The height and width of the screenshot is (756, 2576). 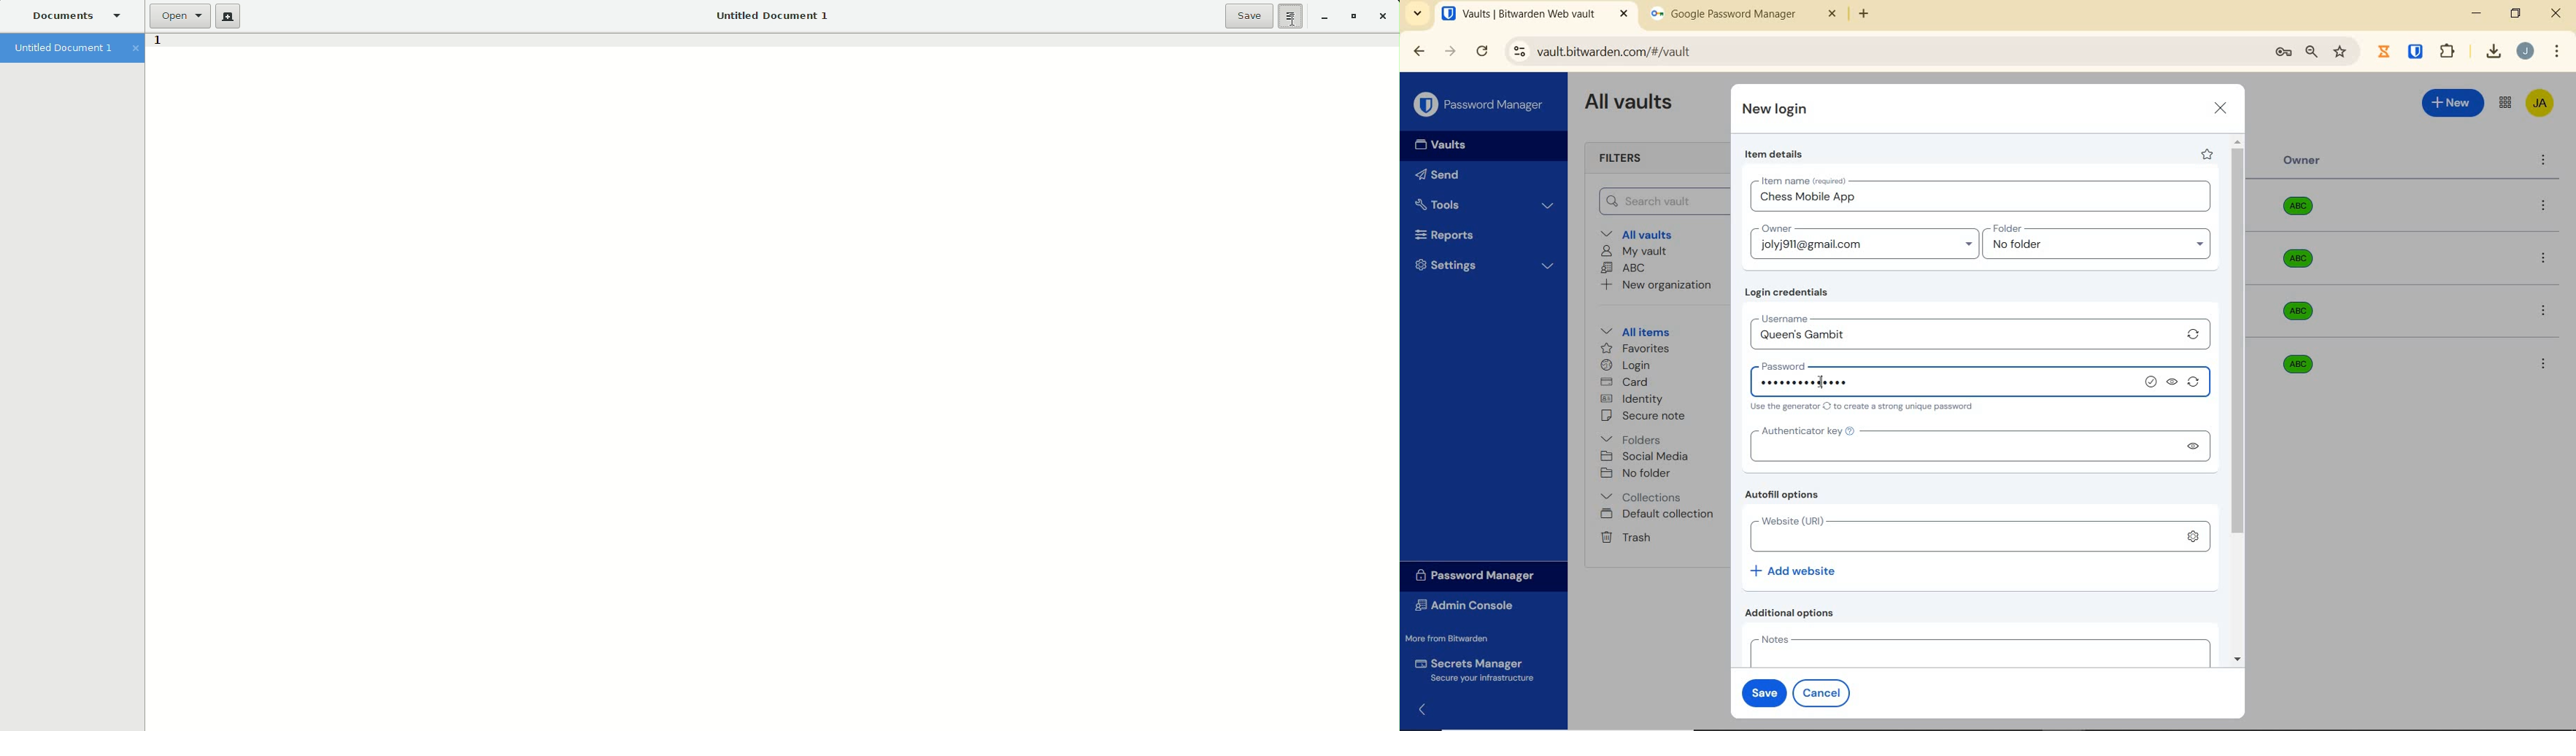 What do you see at coordinates (2192, 446) in the screenshot?
I see `unhide` at bounding box center [2192, 446].